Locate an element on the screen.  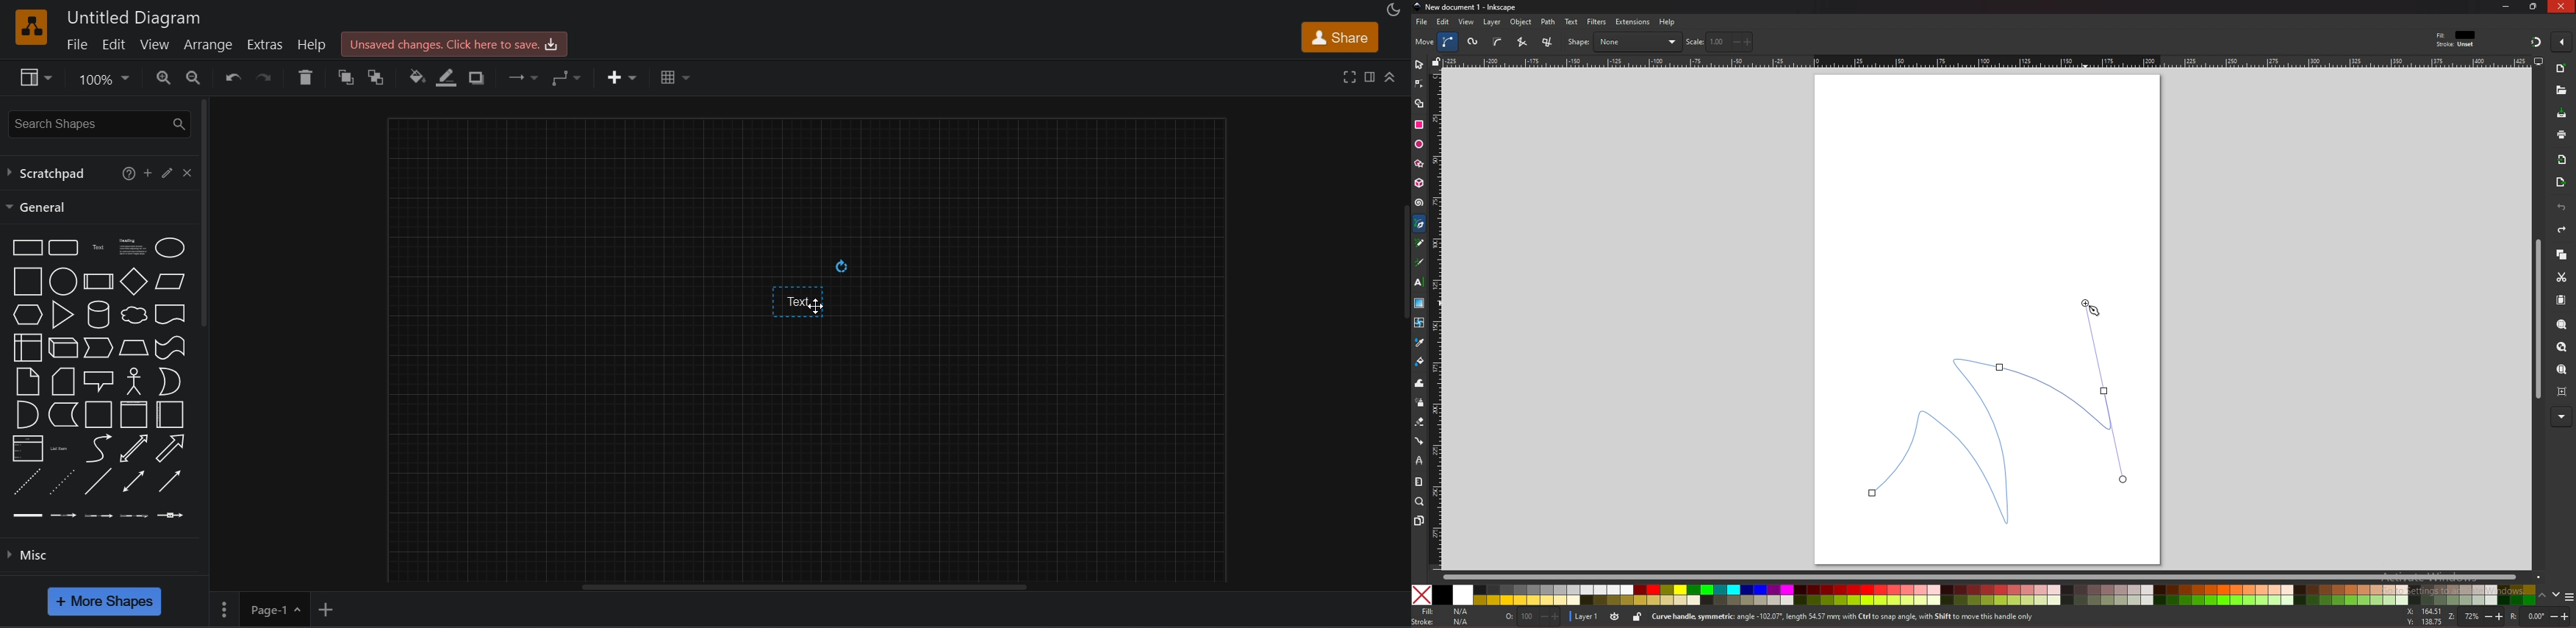
Text is located at coordinates (98, 248).